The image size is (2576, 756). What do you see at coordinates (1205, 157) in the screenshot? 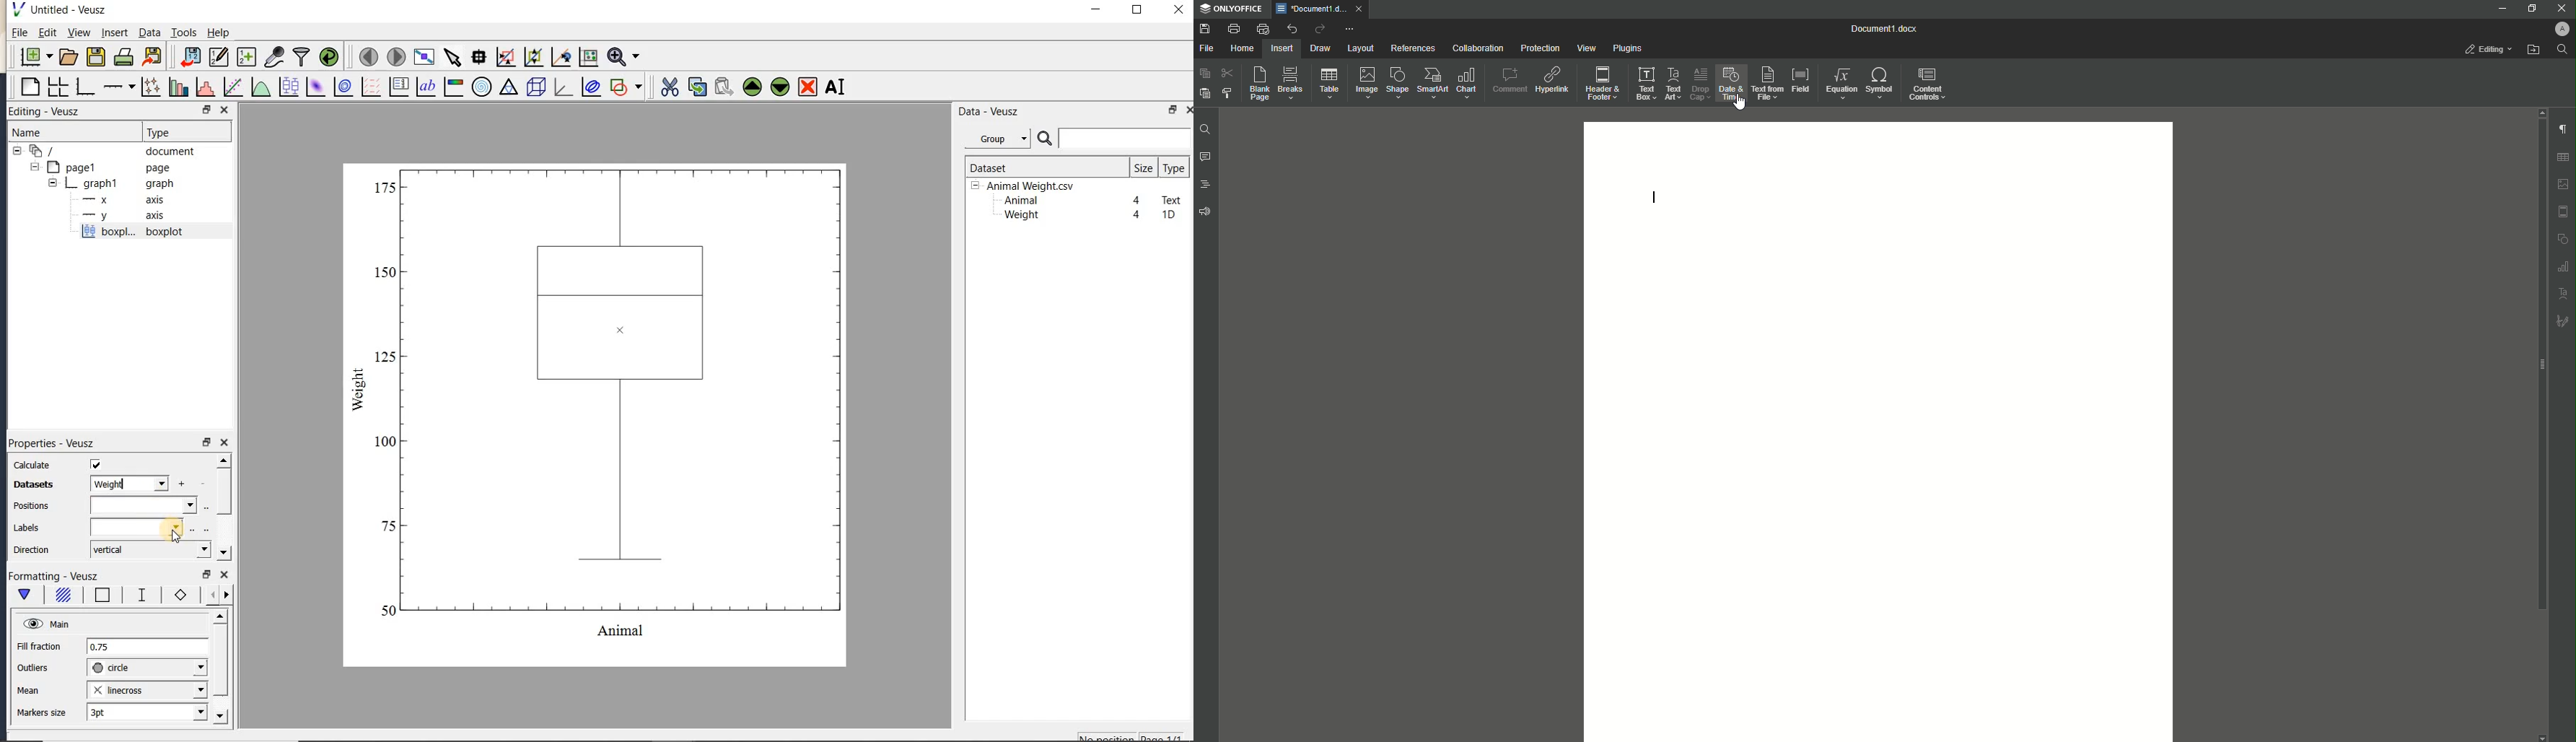
I see `Comments` at bounding box center [1205, 157].